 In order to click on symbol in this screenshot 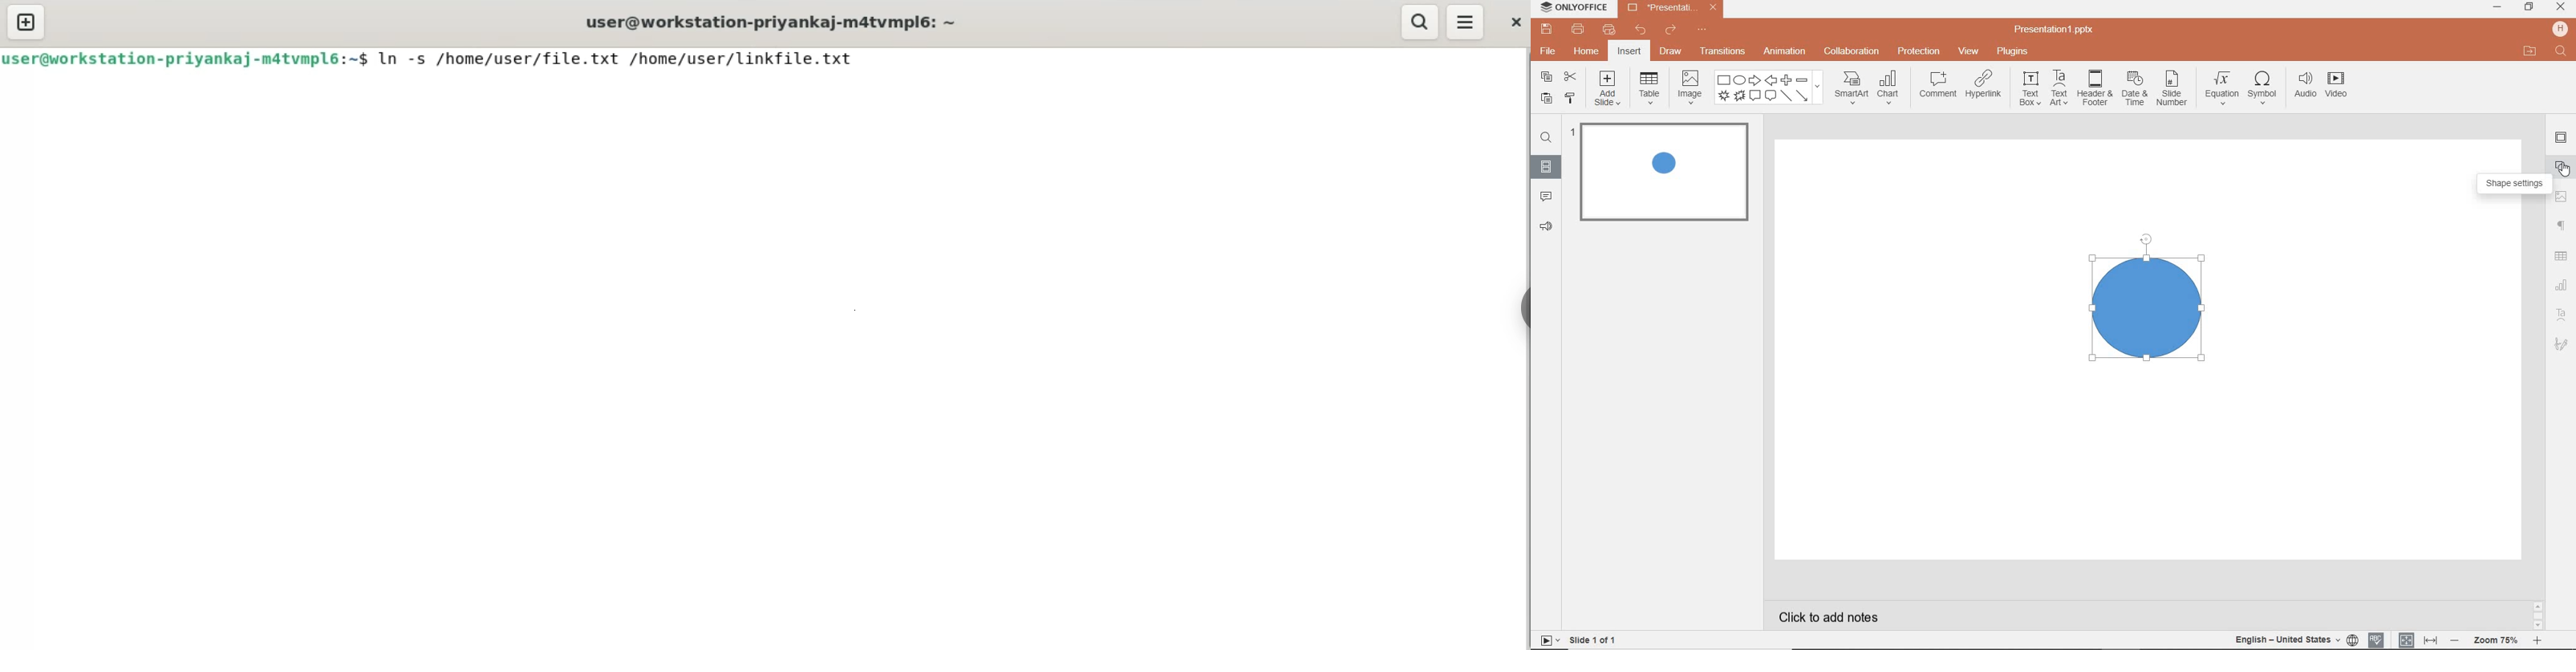, I will do `click(2262, 88)`.